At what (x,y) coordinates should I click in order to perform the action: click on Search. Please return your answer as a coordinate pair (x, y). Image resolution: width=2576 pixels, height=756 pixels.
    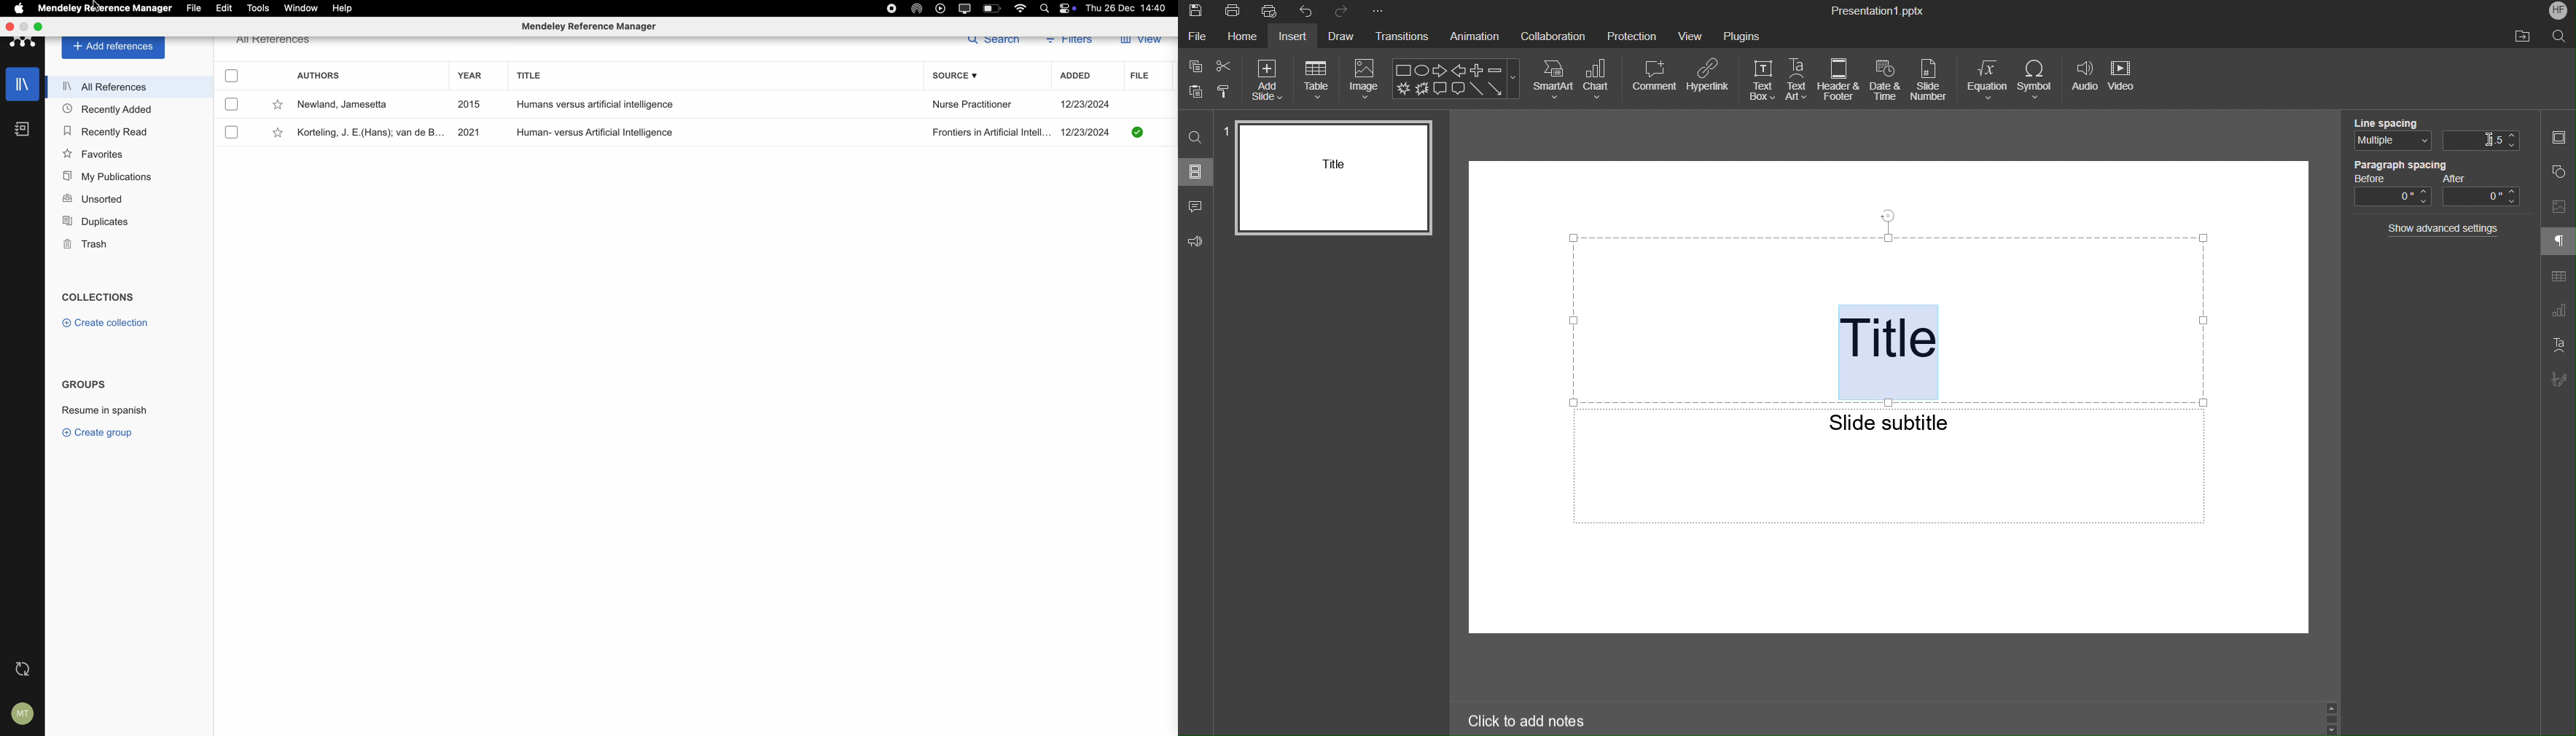
    Looking at the image, I should click on (1196, 138).